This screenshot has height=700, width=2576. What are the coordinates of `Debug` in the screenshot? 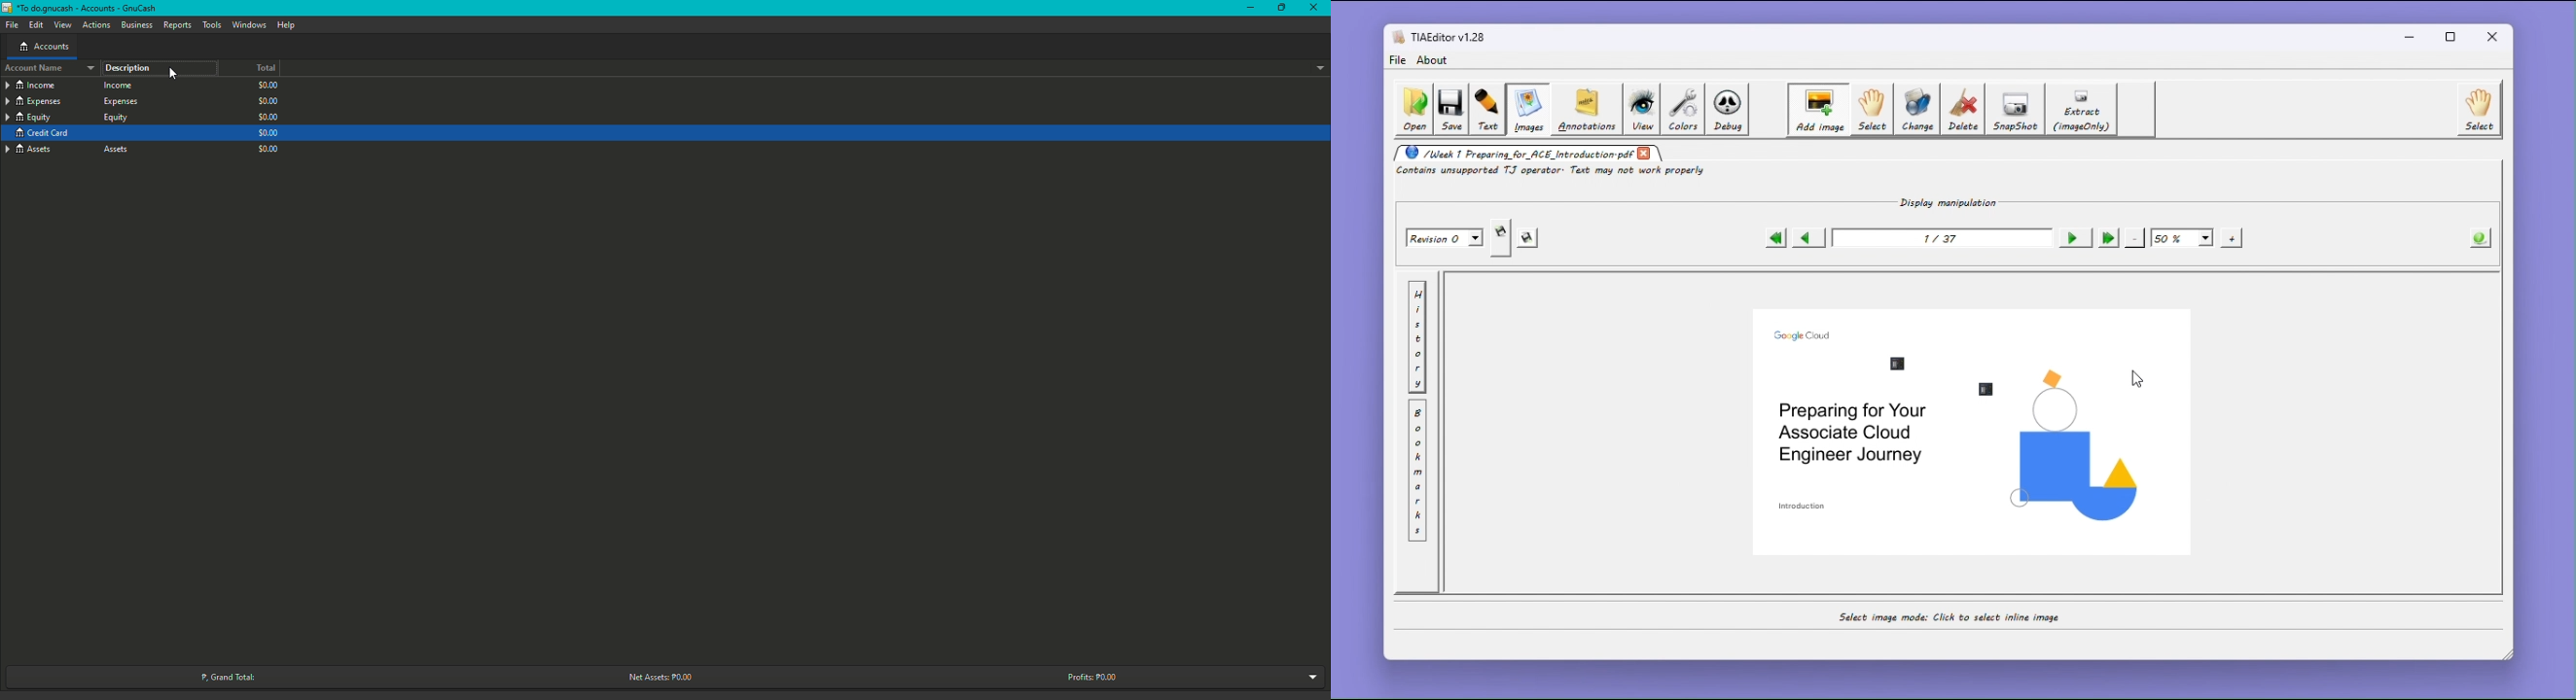 It's located at (1730, 110).